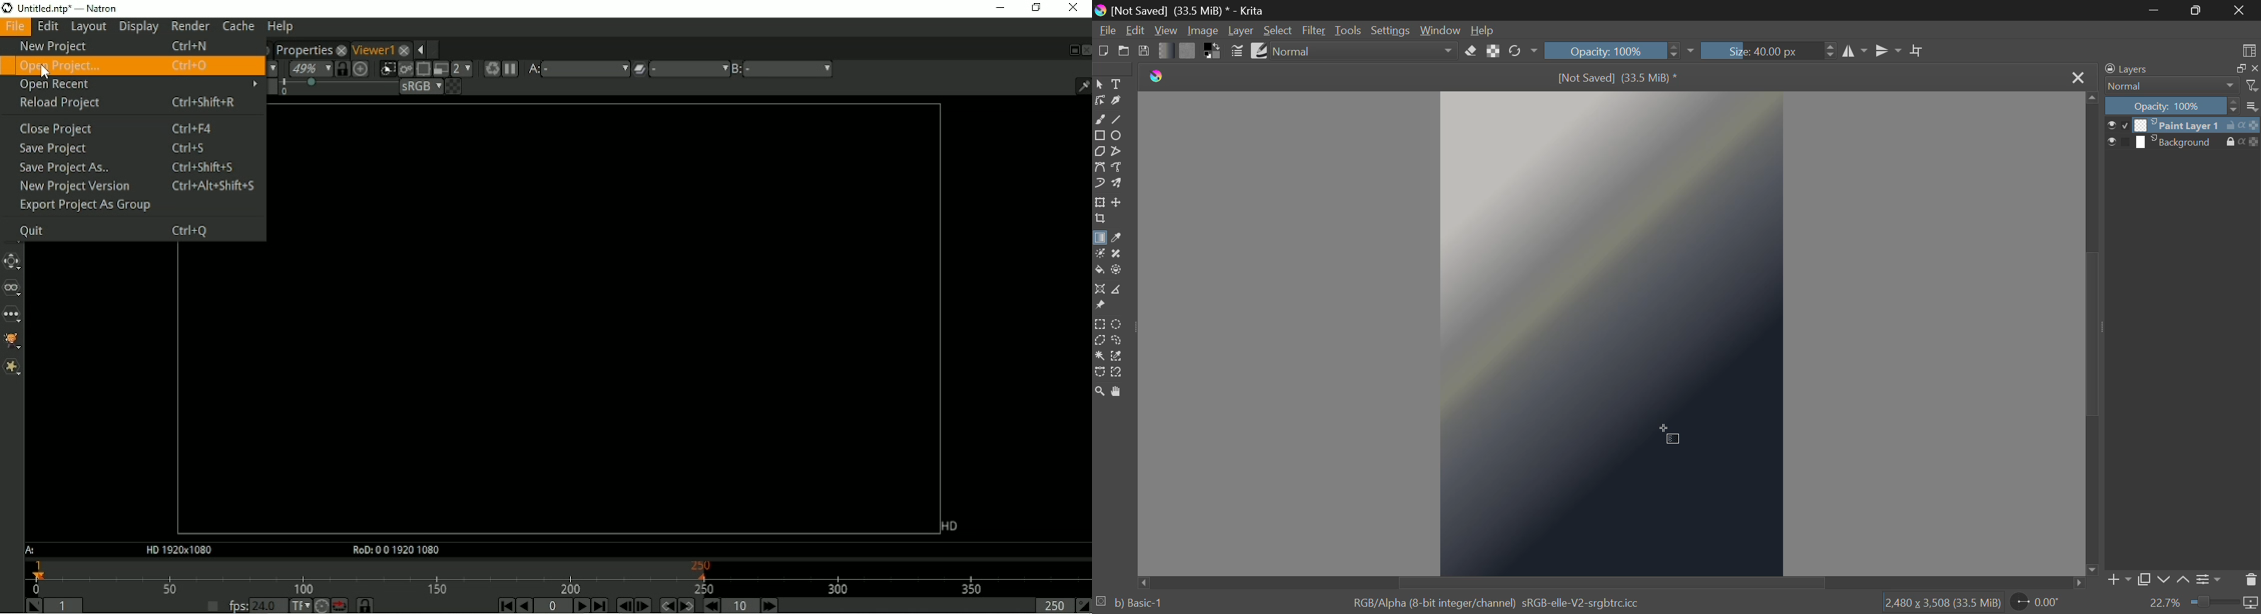 The image size is (2268, 616). I want to click on Select, so click(1099, 83).